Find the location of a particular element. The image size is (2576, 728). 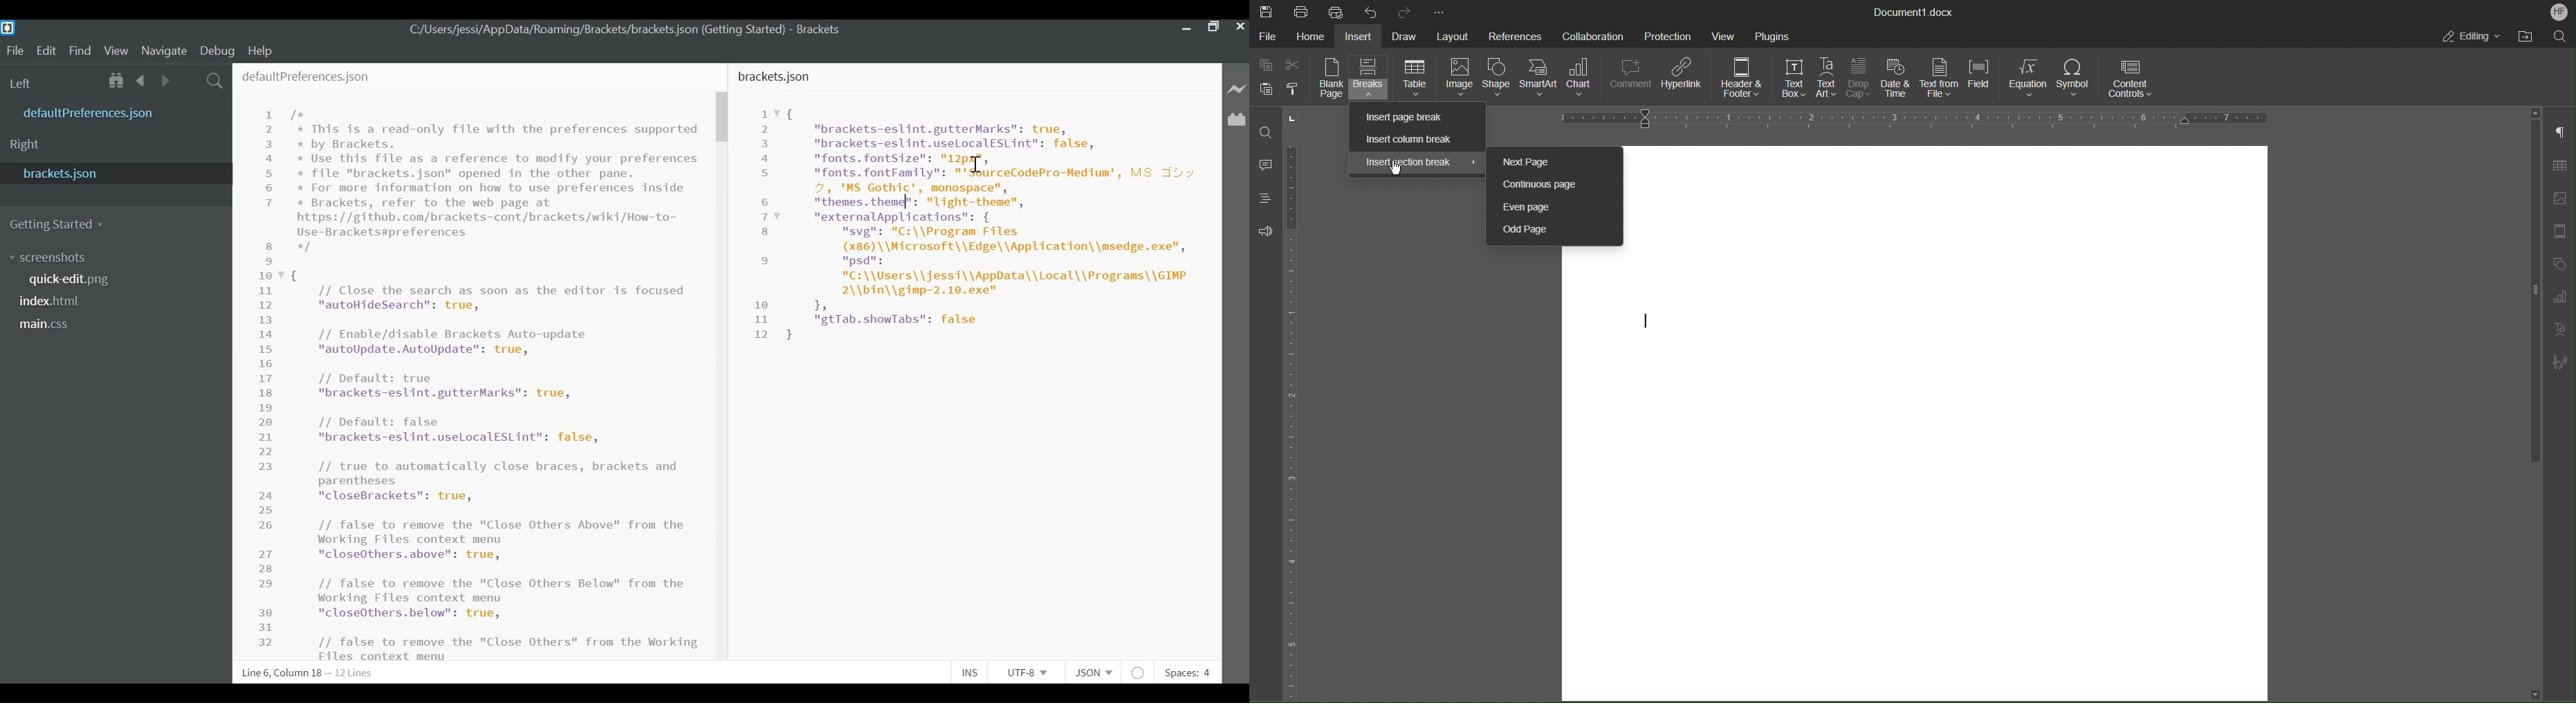

Search is located at coordinates (2563, 37).